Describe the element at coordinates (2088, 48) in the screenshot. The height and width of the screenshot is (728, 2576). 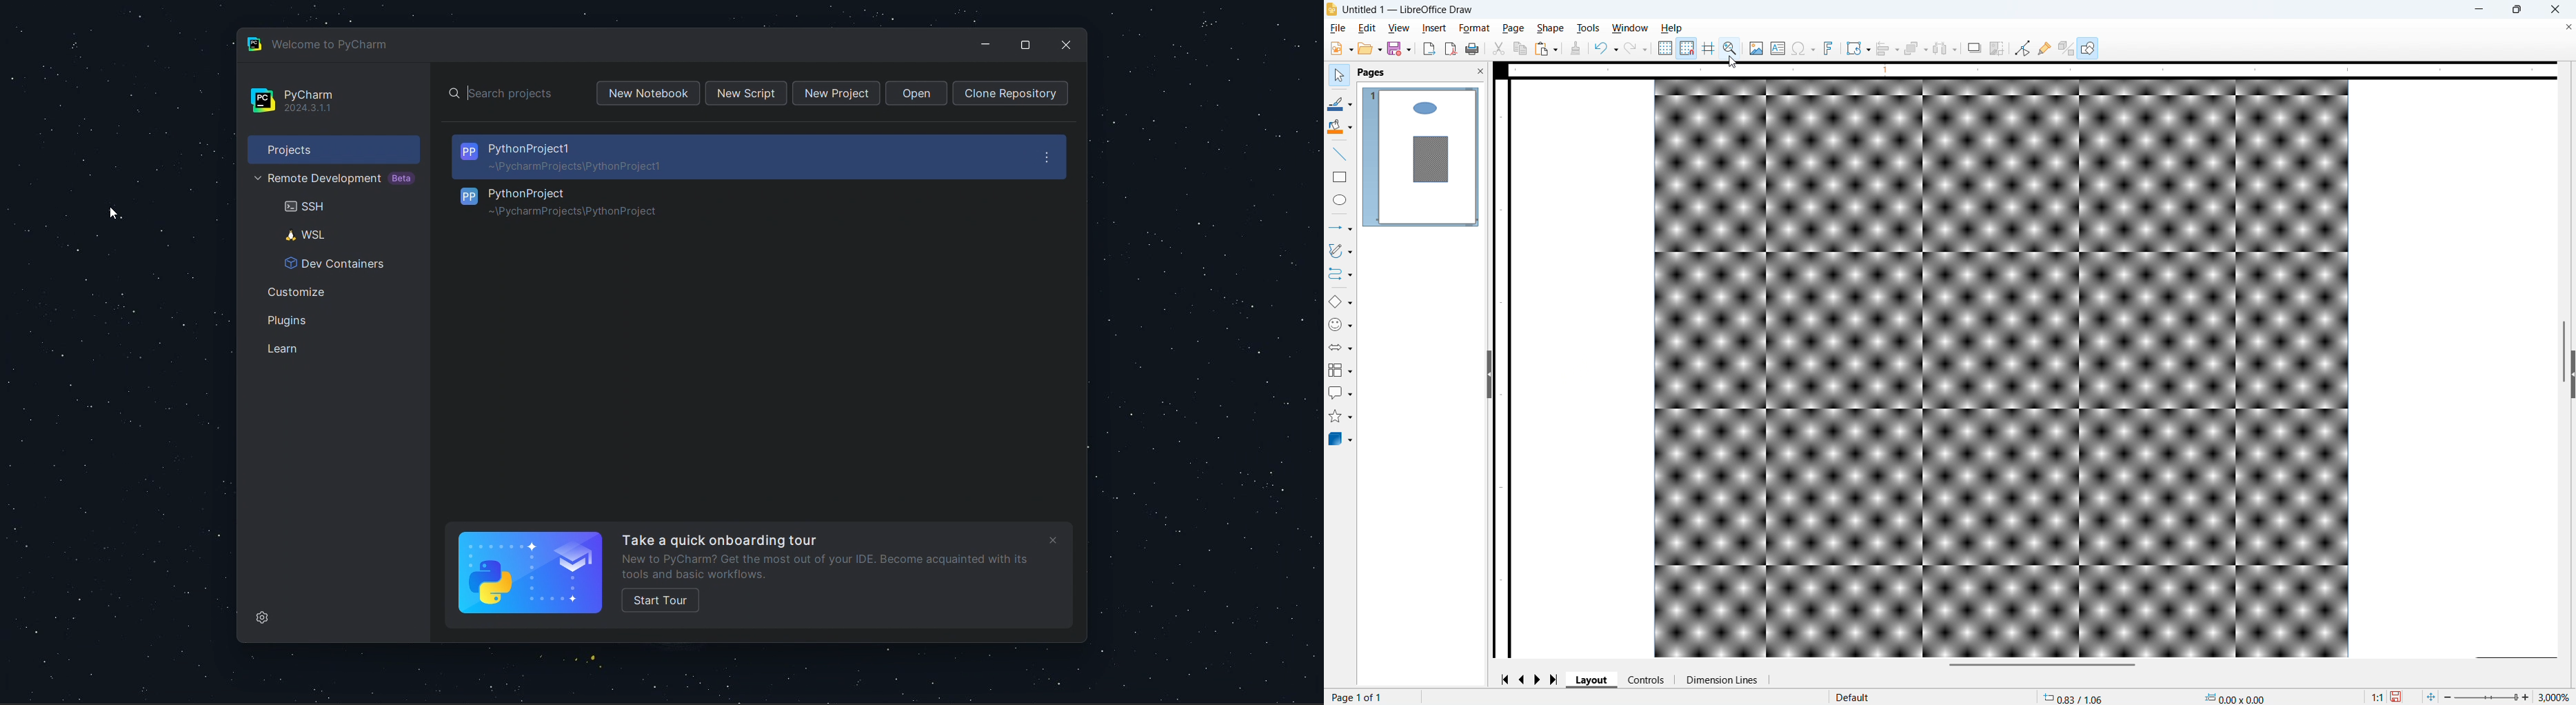
I see `Show draw functions ` at that location.